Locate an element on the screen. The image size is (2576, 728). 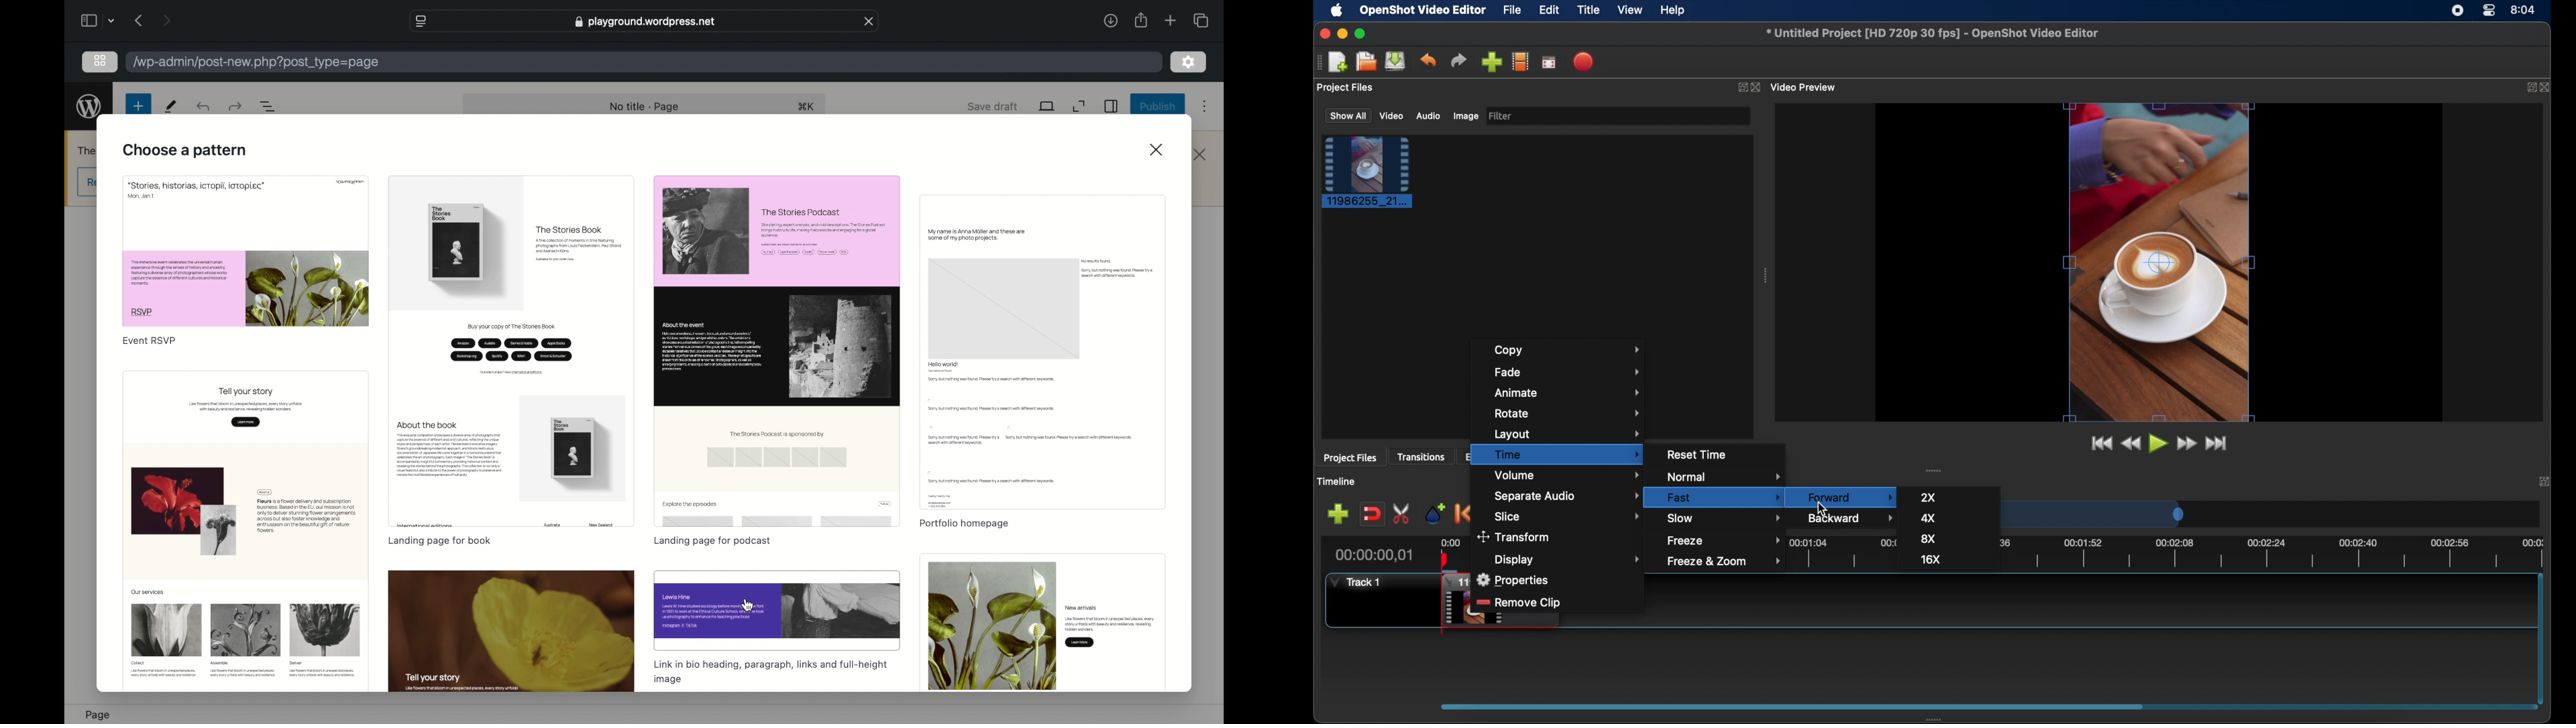
preview is located at coordinates (512, 352).